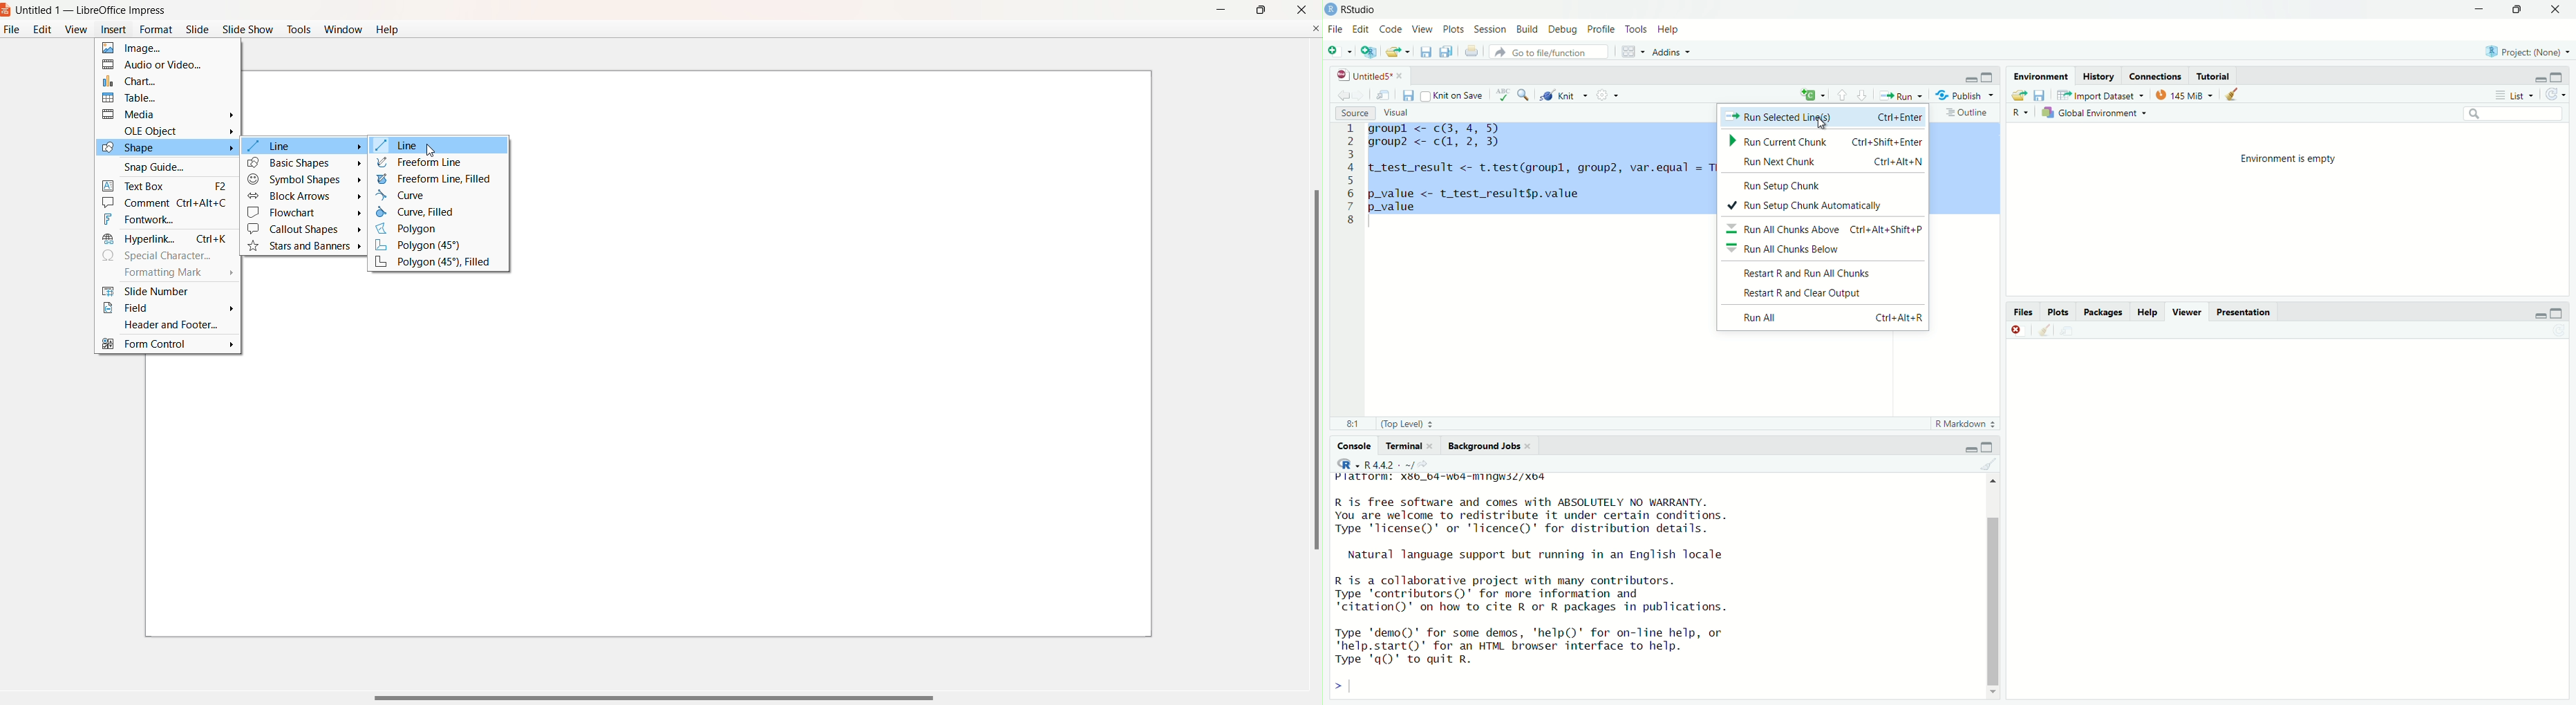  I want to click on DOWN, so click(2516, 9).